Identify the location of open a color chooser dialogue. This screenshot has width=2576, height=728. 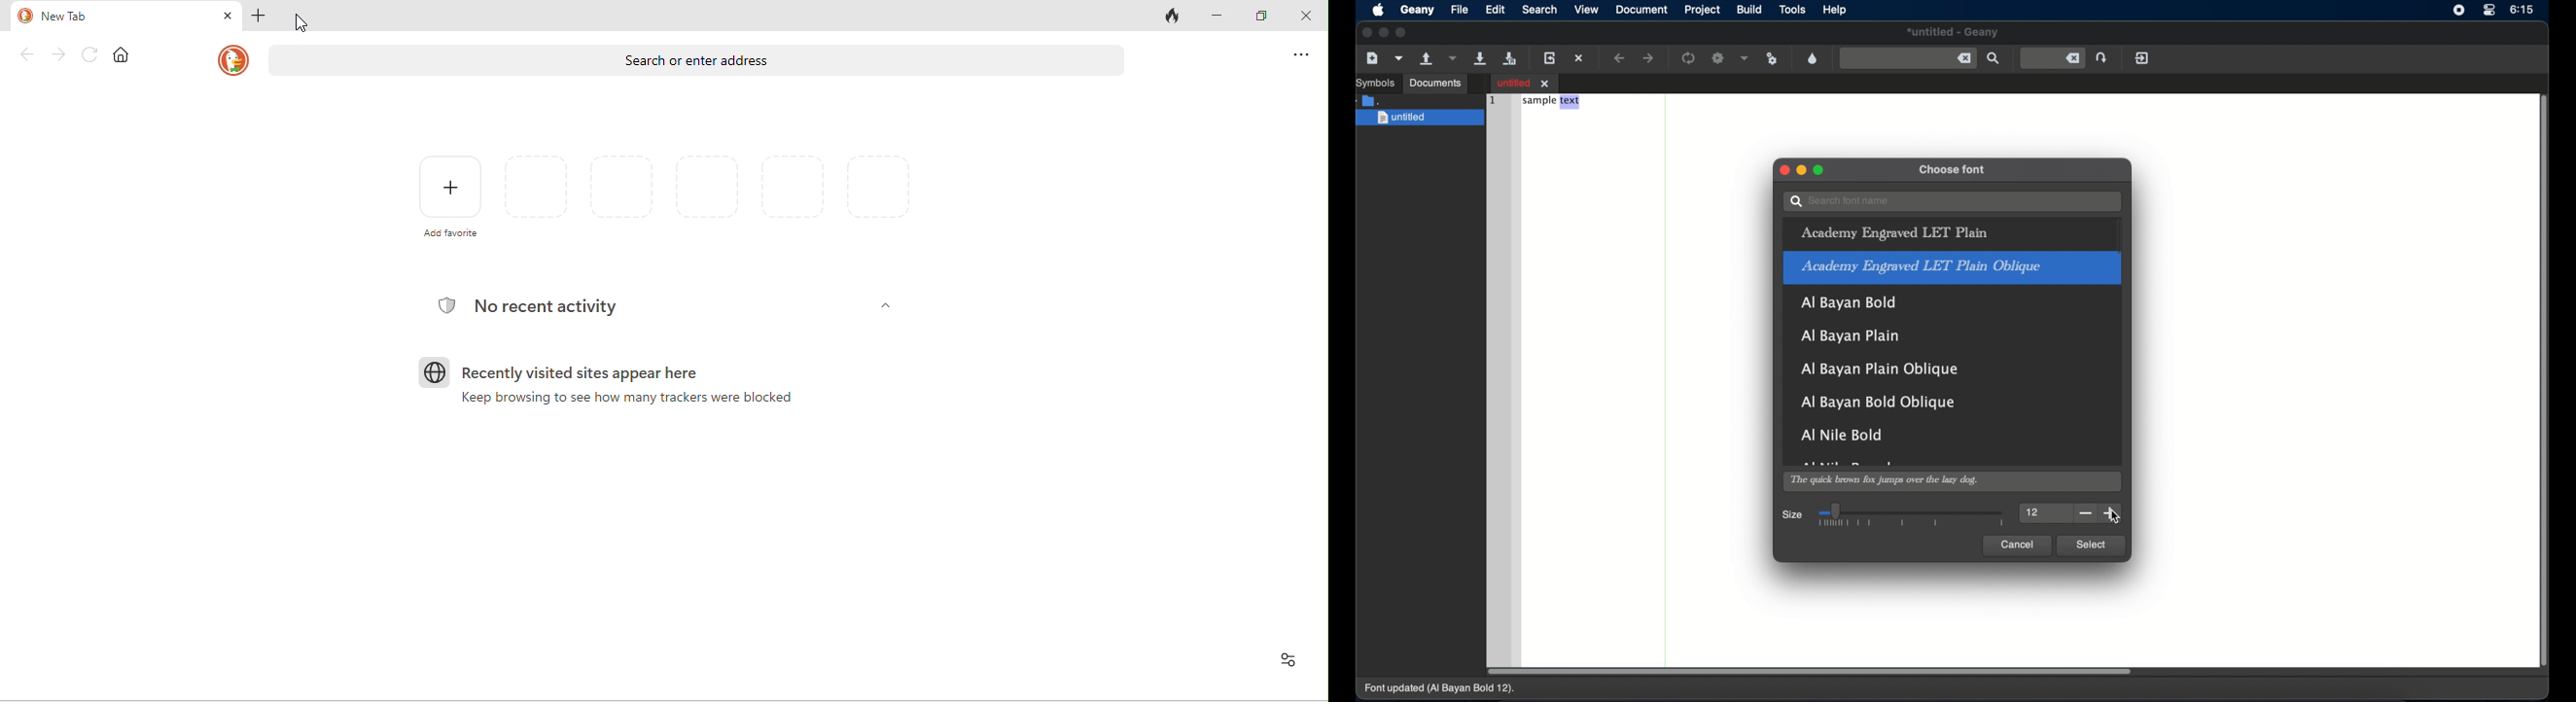
(1813, 58).